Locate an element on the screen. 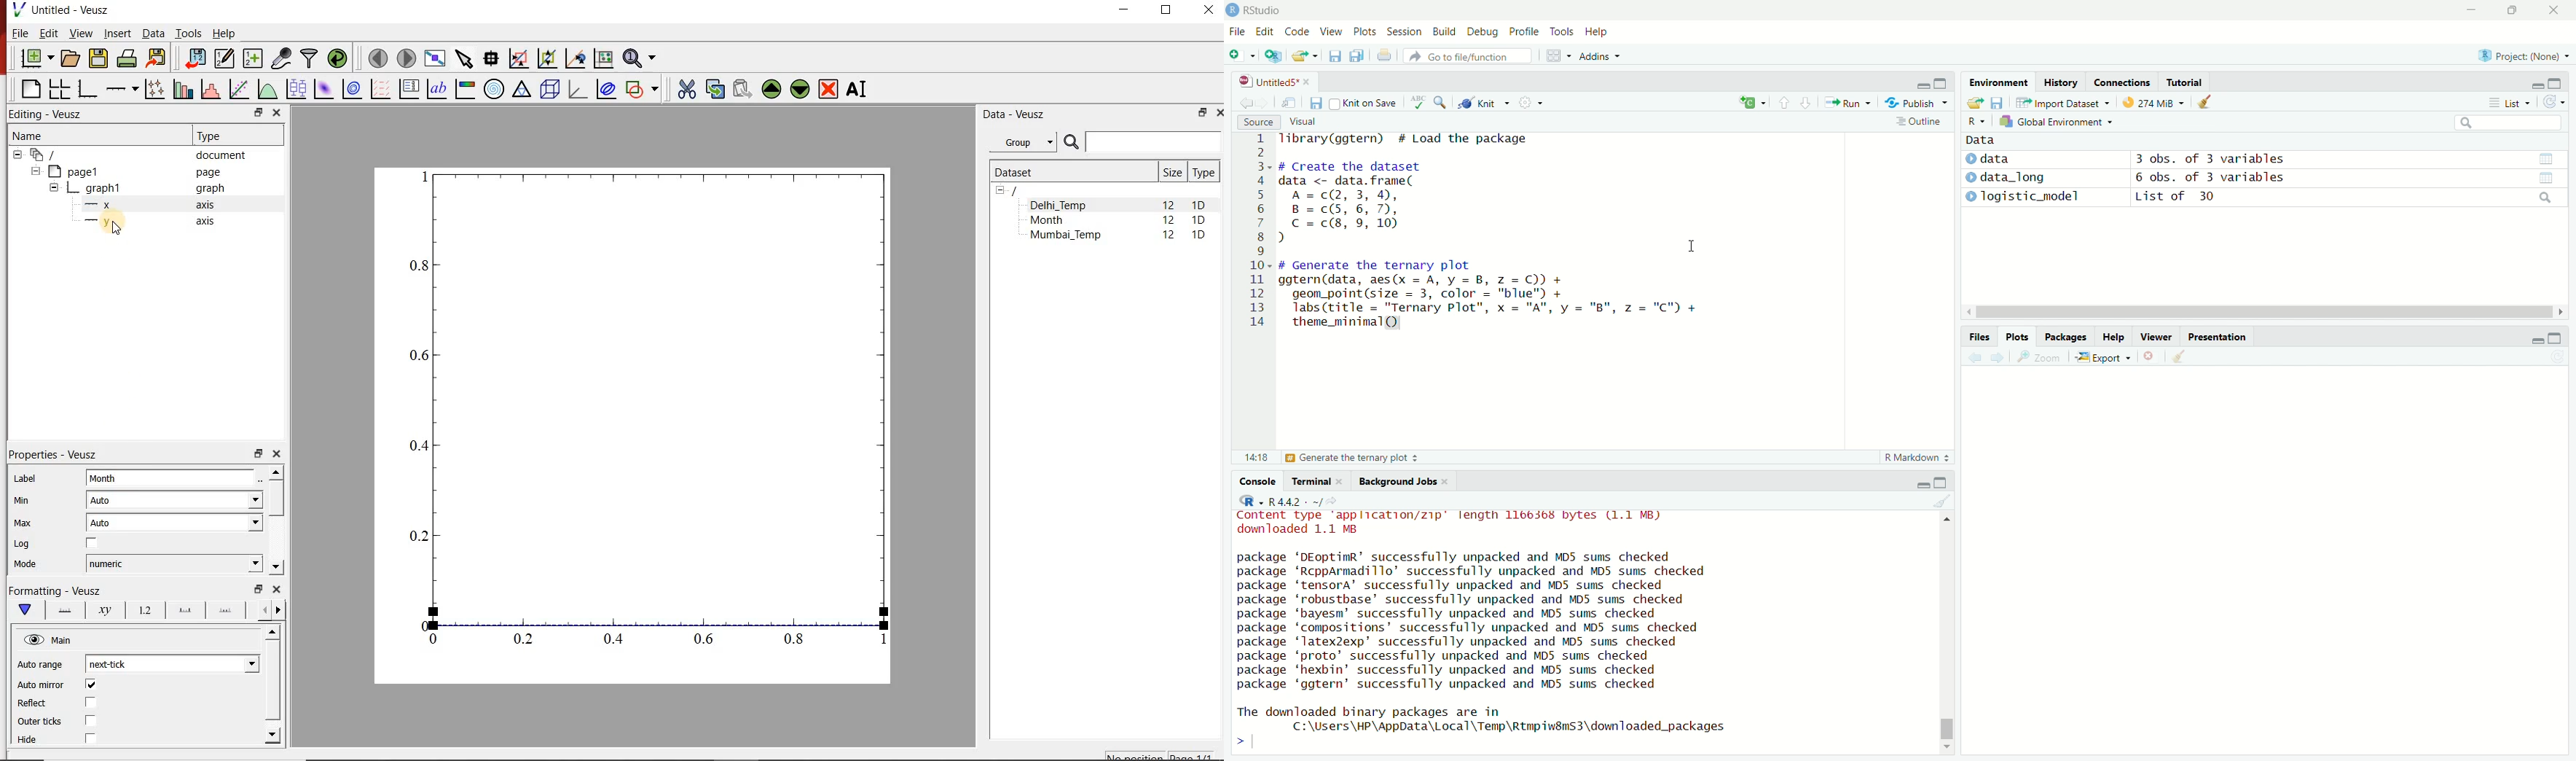 Image resolution: width=2576 pixels, height=784 pixels. R Markdown * is located at coordinates (1918, 455).